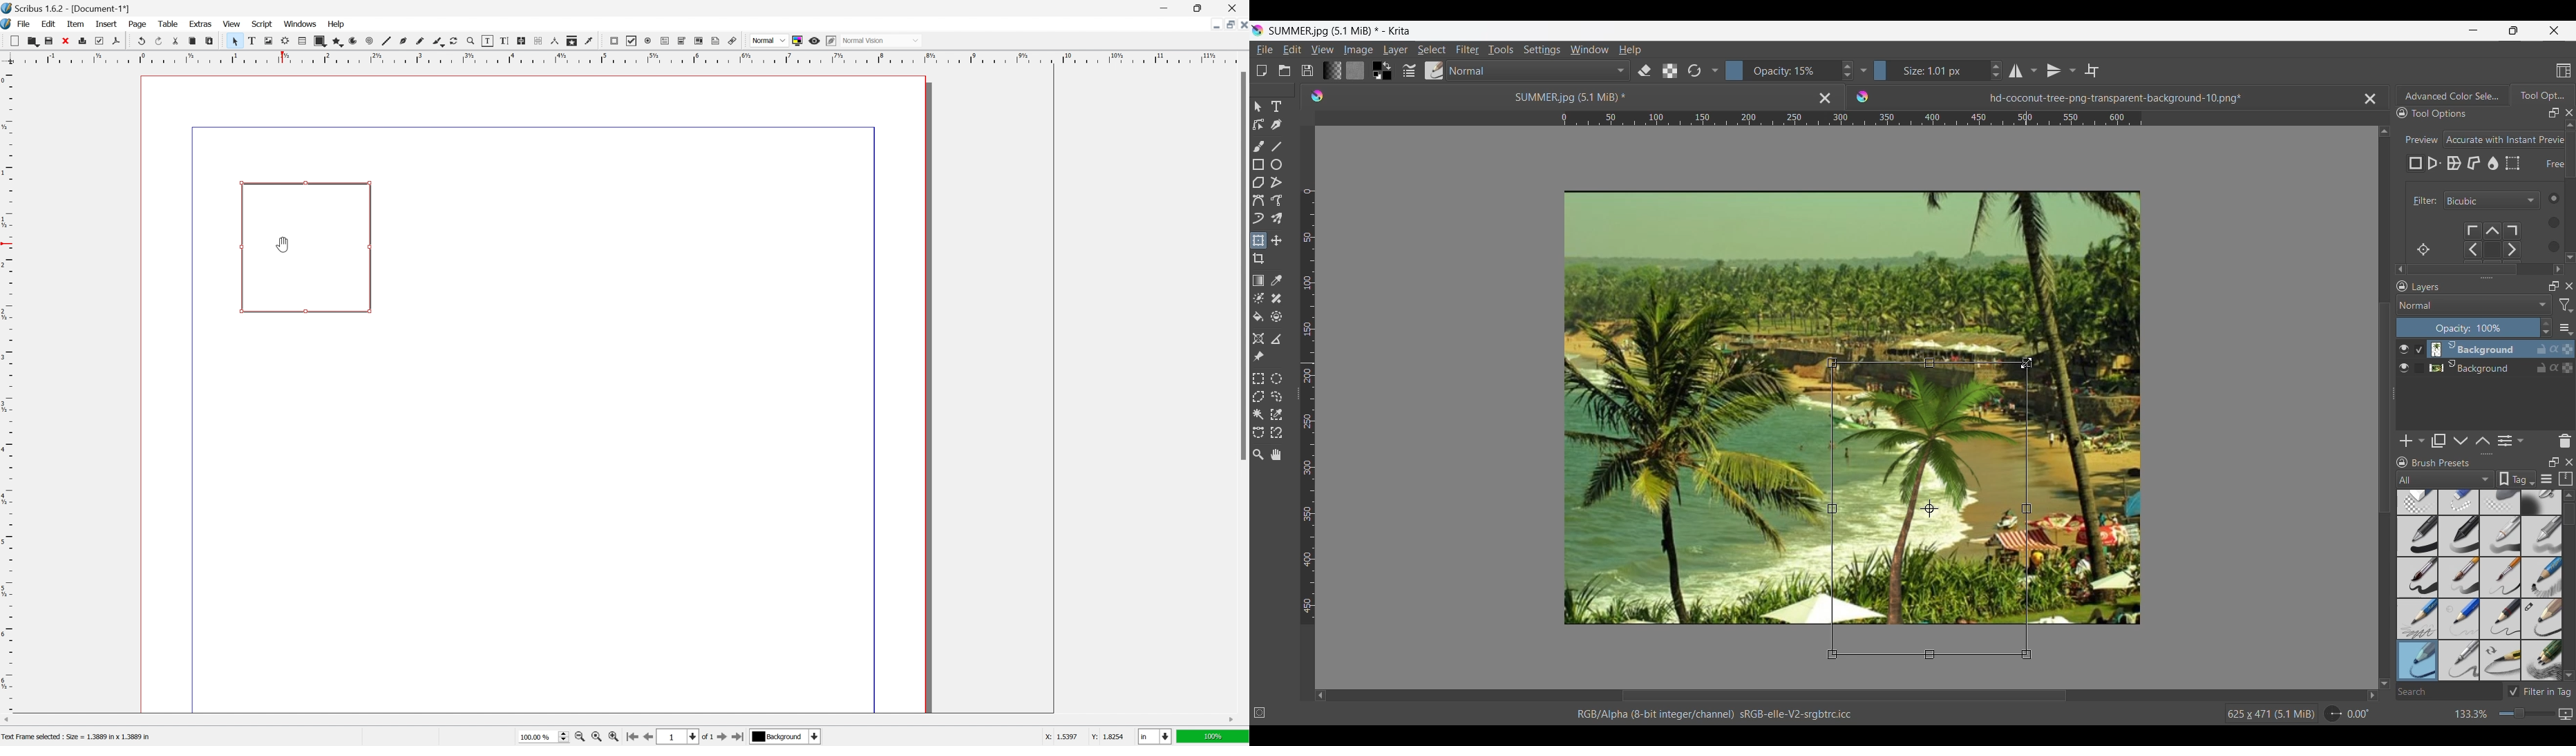 The image size is (2576, 756). I want to click on scroll bar, so click(1241, 266).